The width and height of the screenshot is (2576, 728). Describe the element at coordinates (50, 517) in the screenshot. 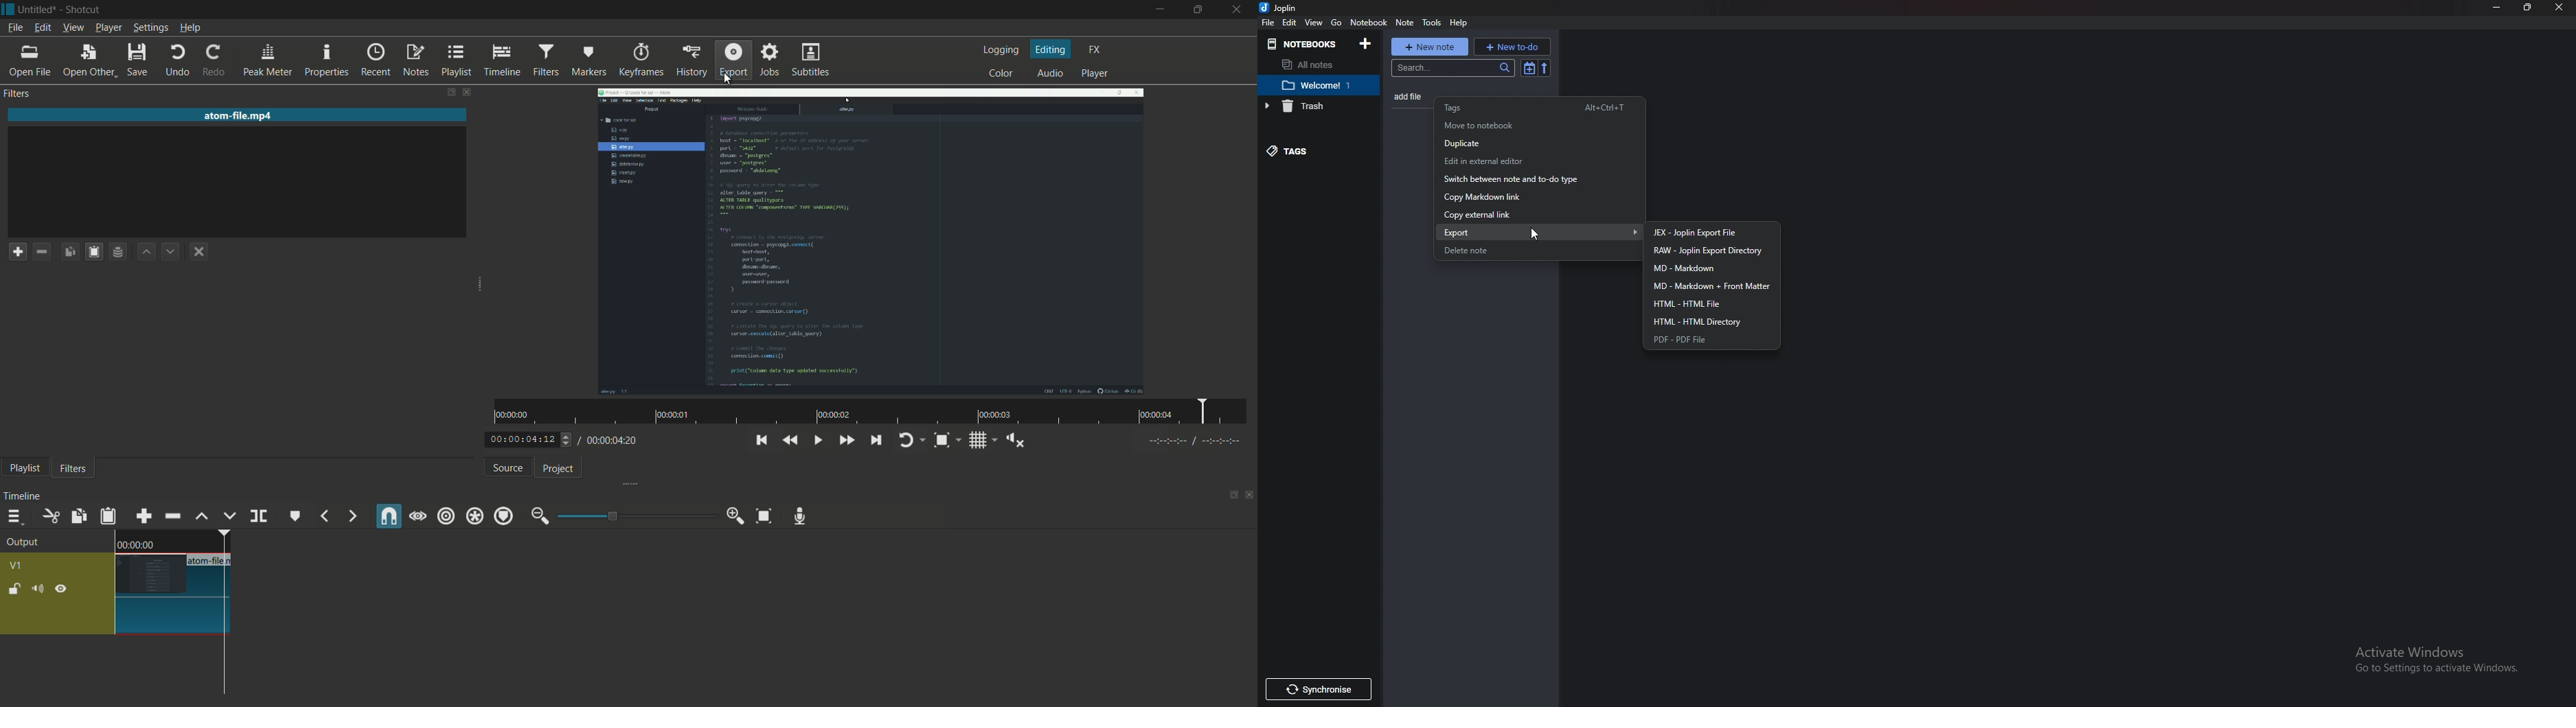

I see `cut` at that location.